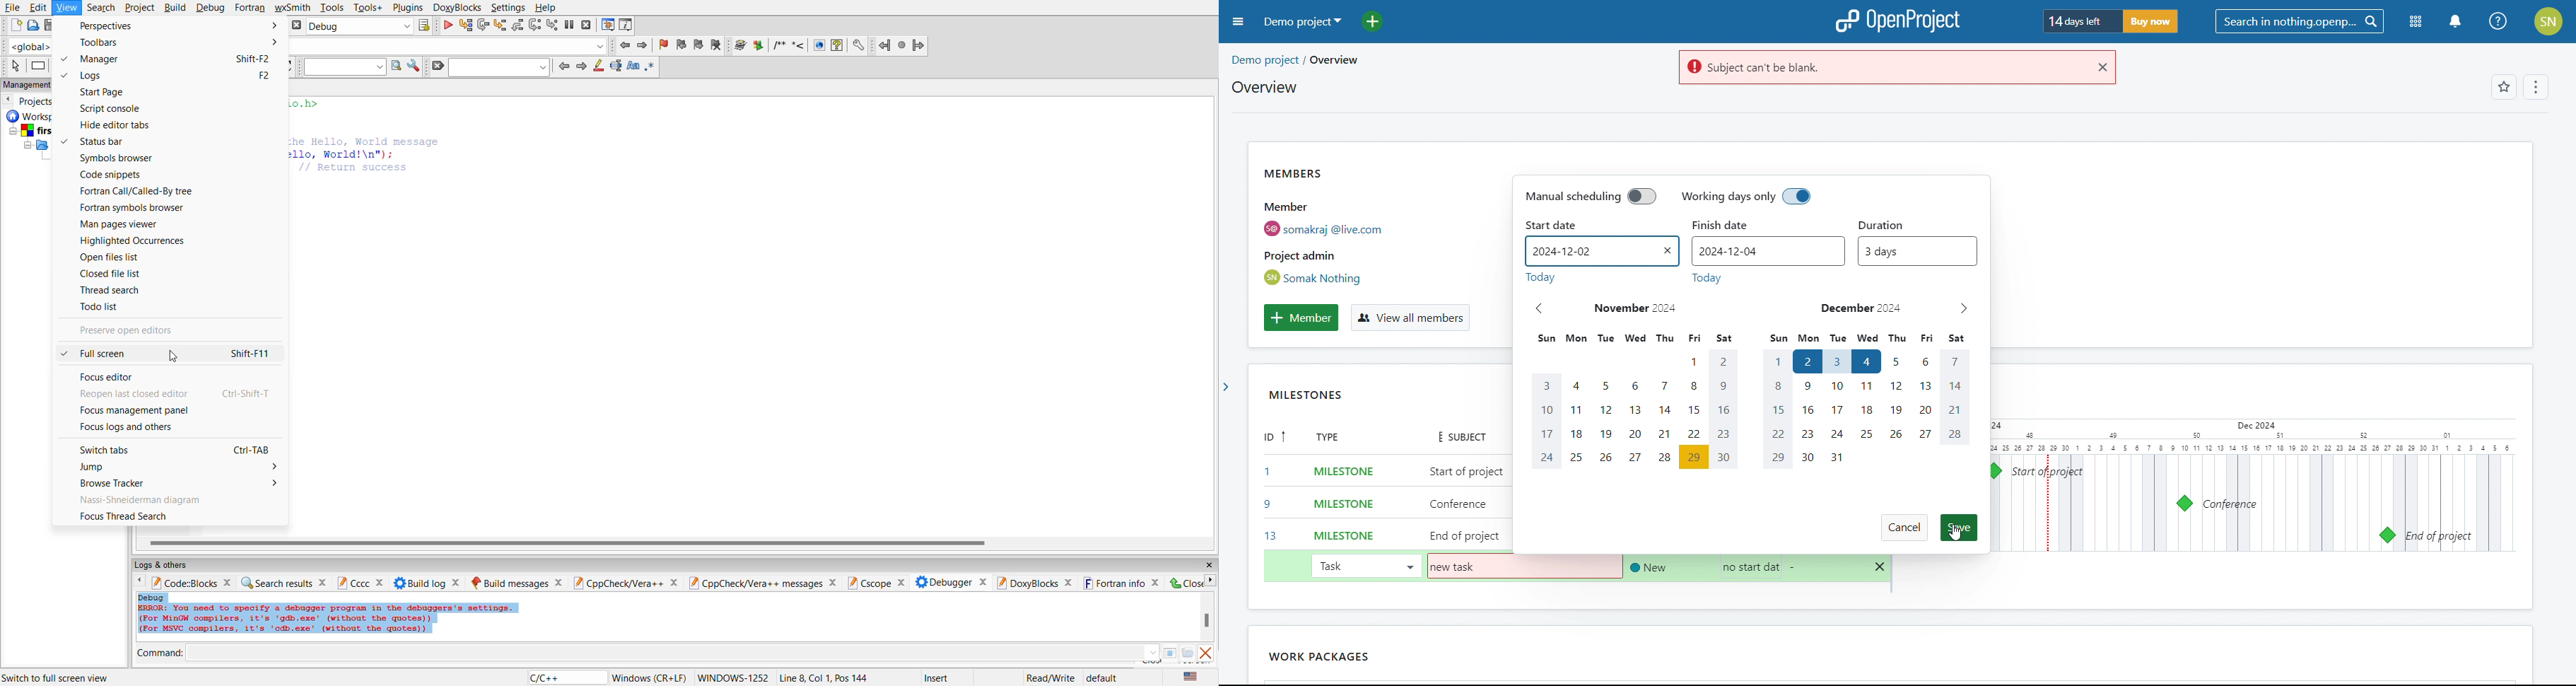 The width and height of the screenshot is (2576, 700). I want to click on clear bookmarks, so click(718, 45).